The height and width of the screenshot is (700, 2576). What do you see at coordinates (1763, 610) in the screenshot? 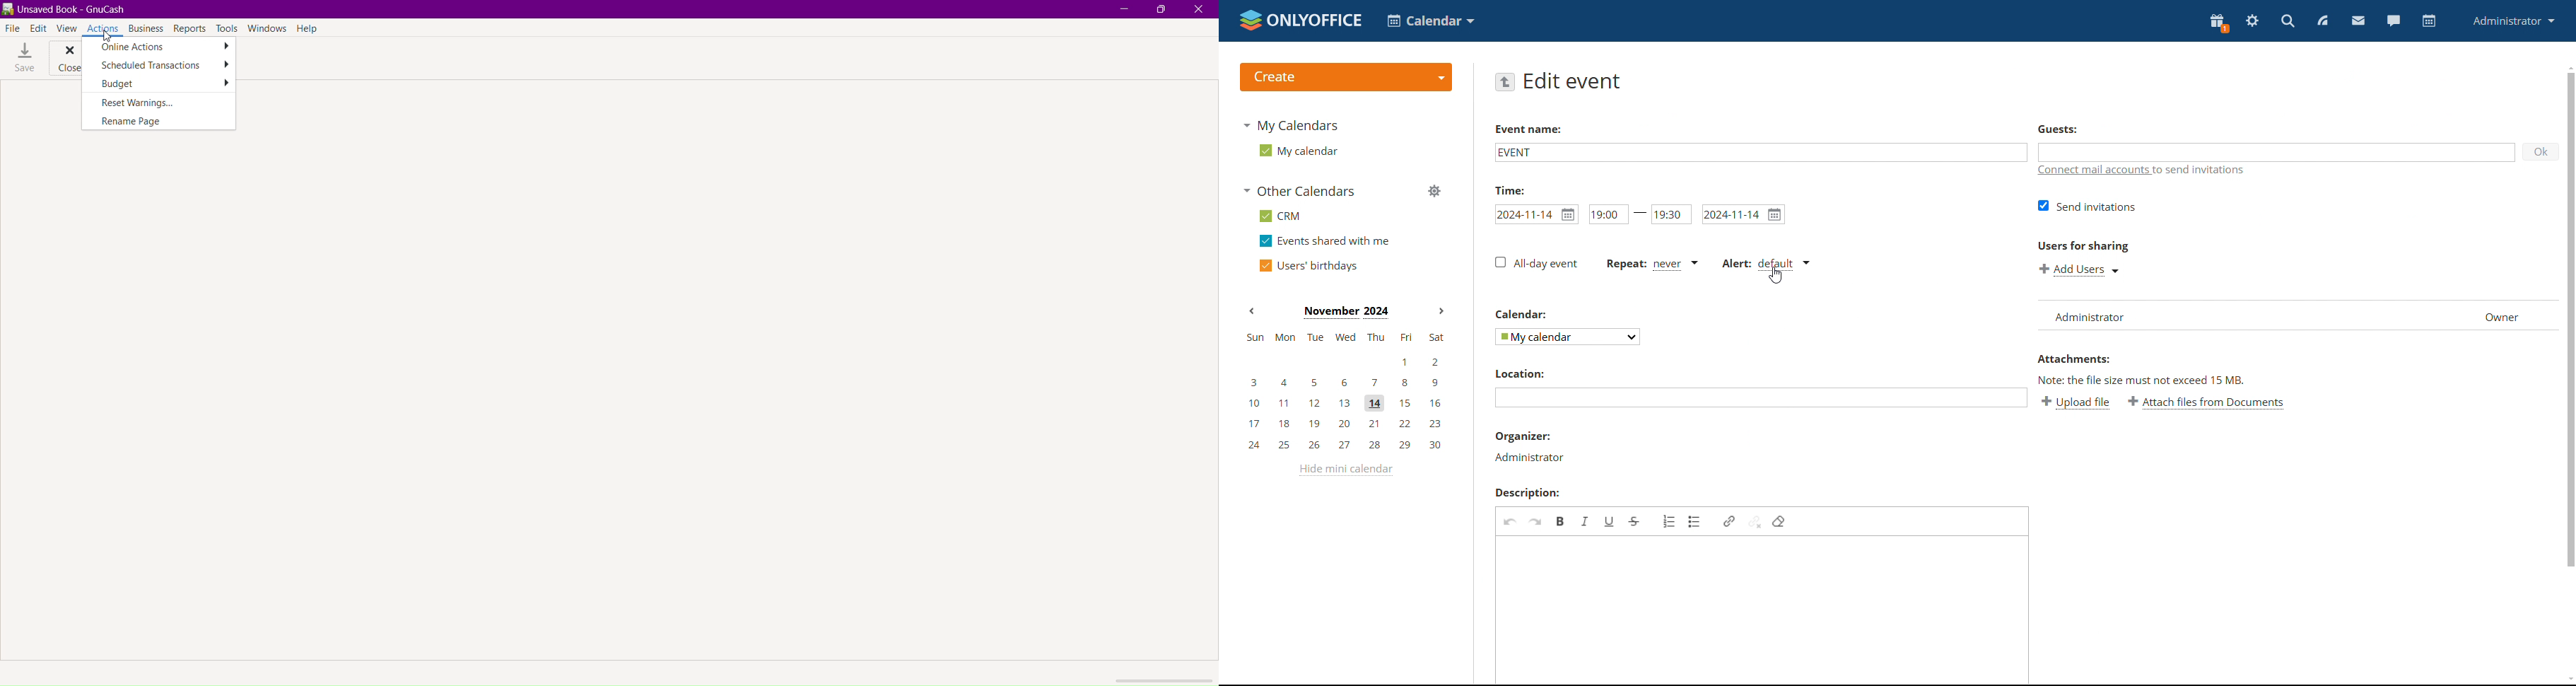
I see `edit description` at bounding box center [1763, 610].